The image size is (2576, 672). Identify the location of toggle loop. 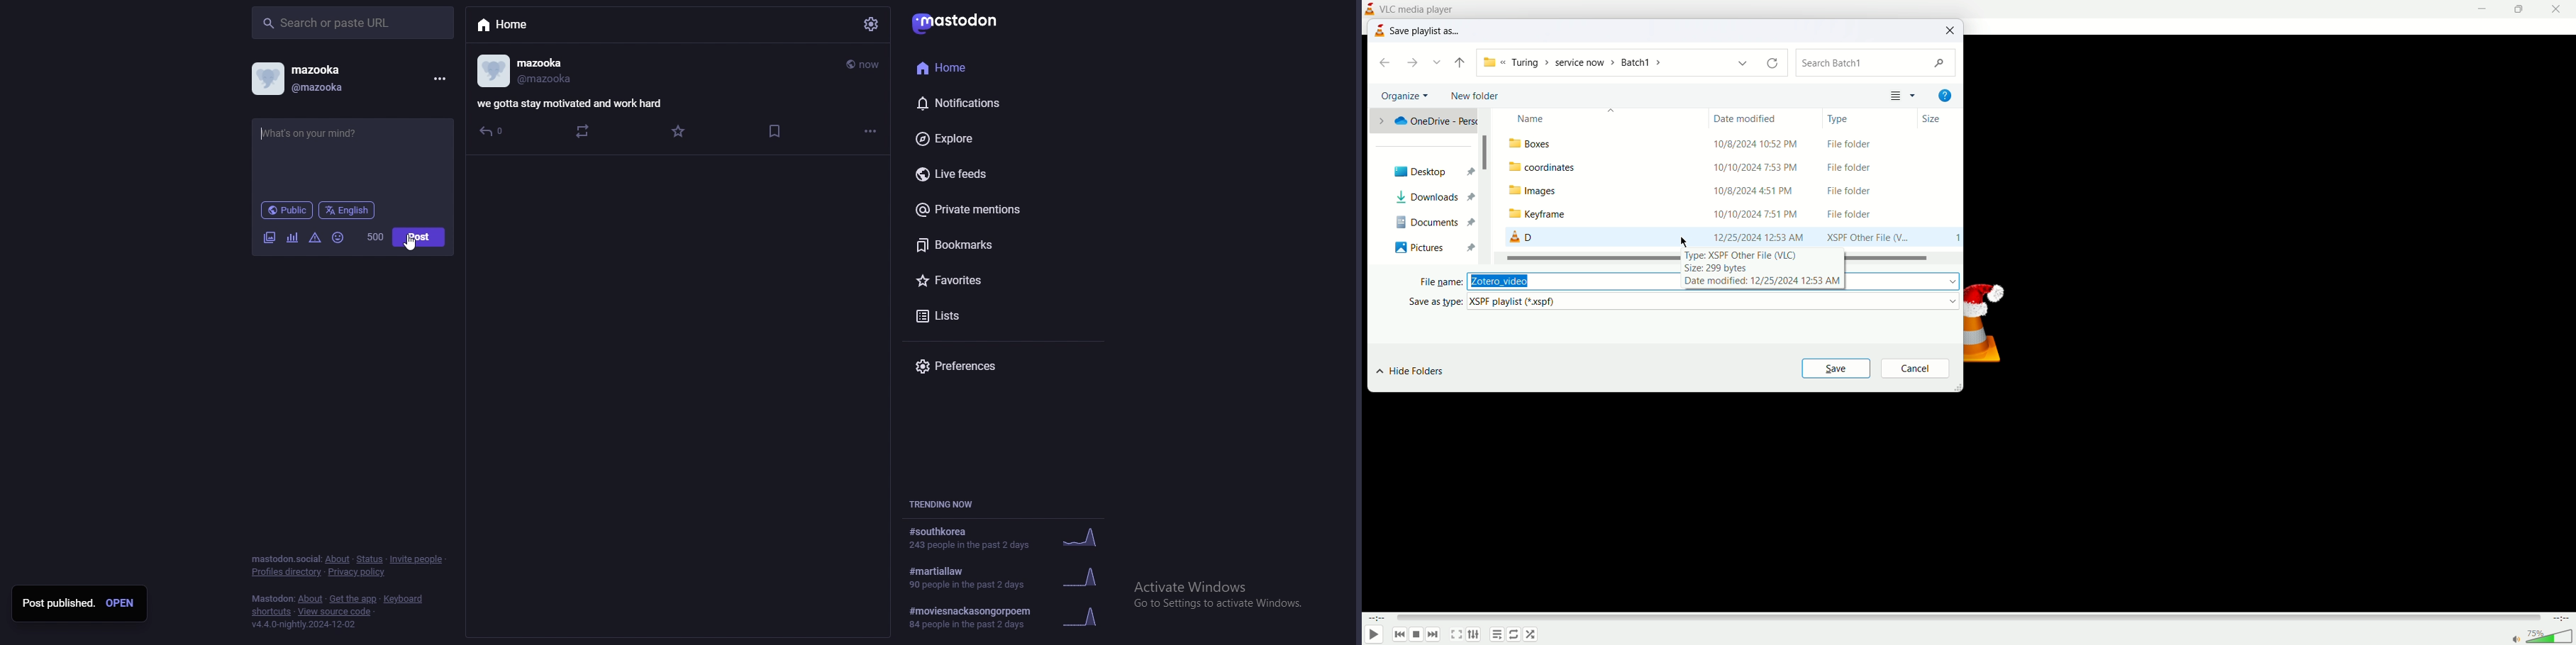
(1513, 634).